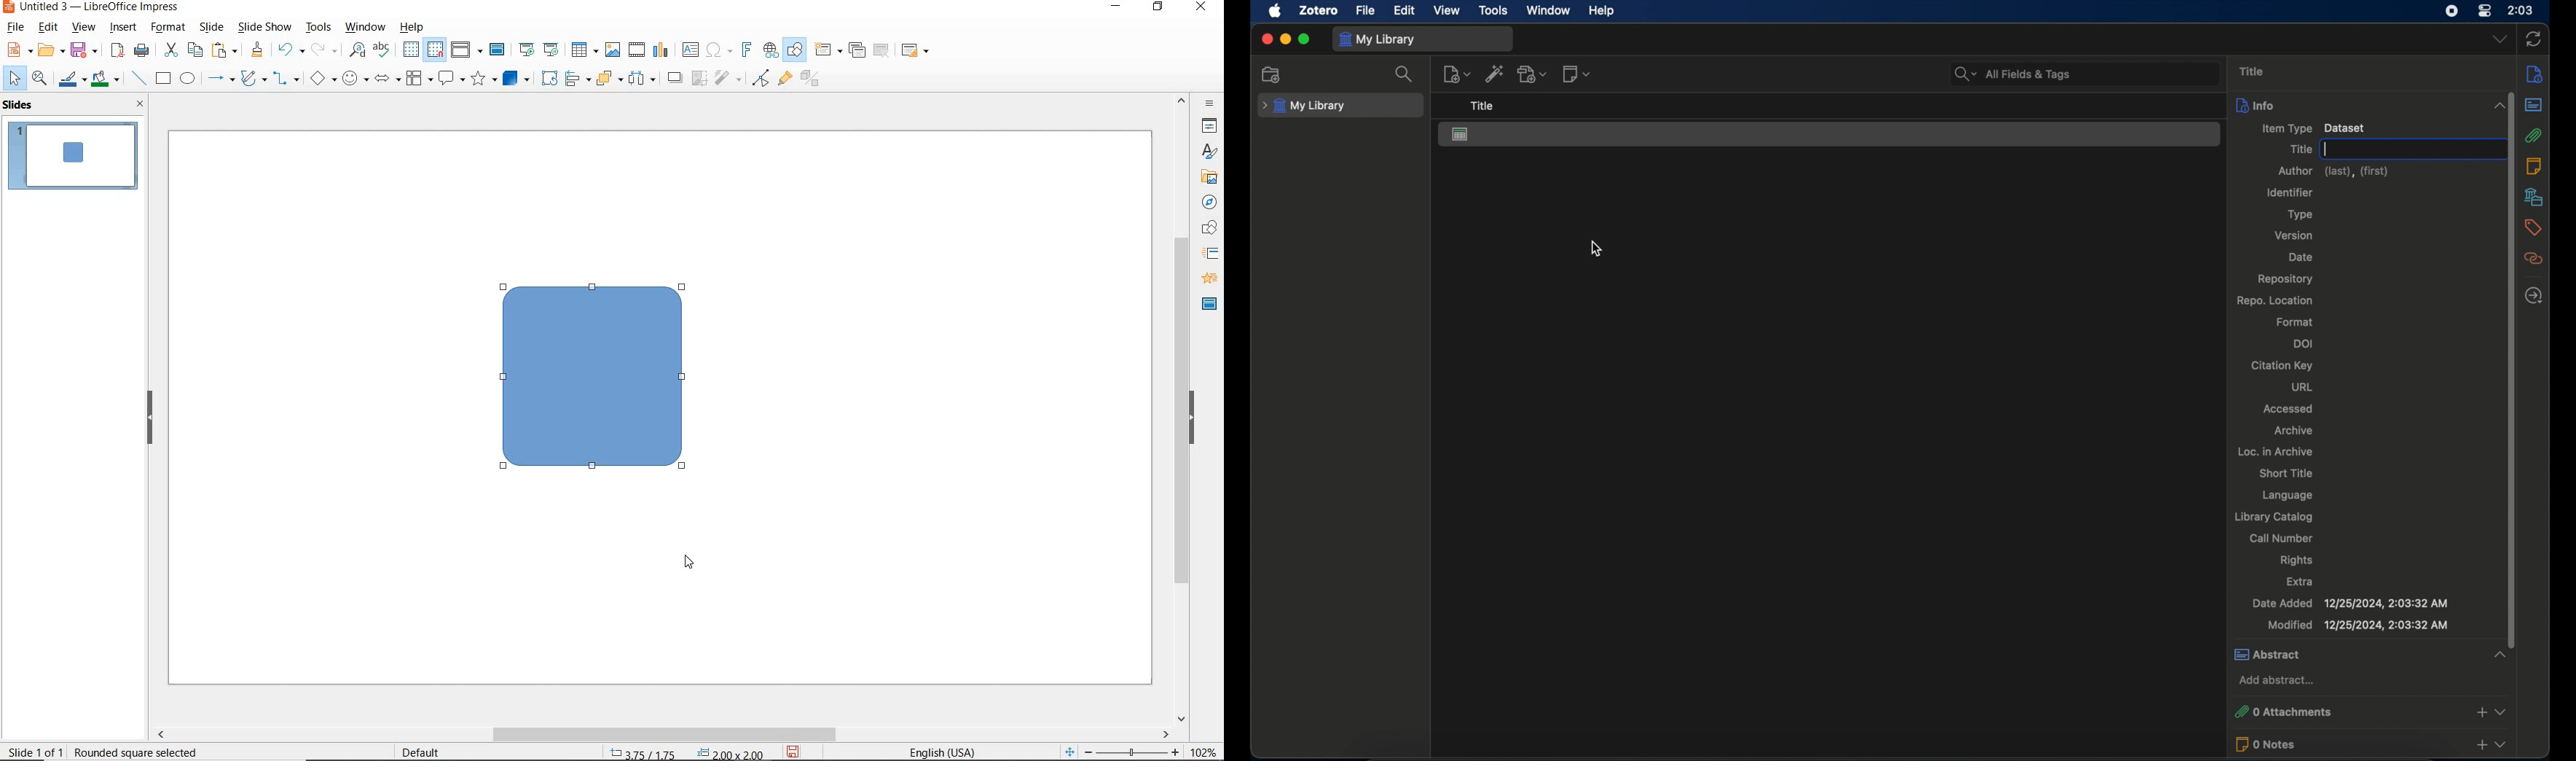 The width and height of the screenshot is (2576, 784). Describe the element at coordinates (2301, 256) in the screenshot. I see `date` at that location.